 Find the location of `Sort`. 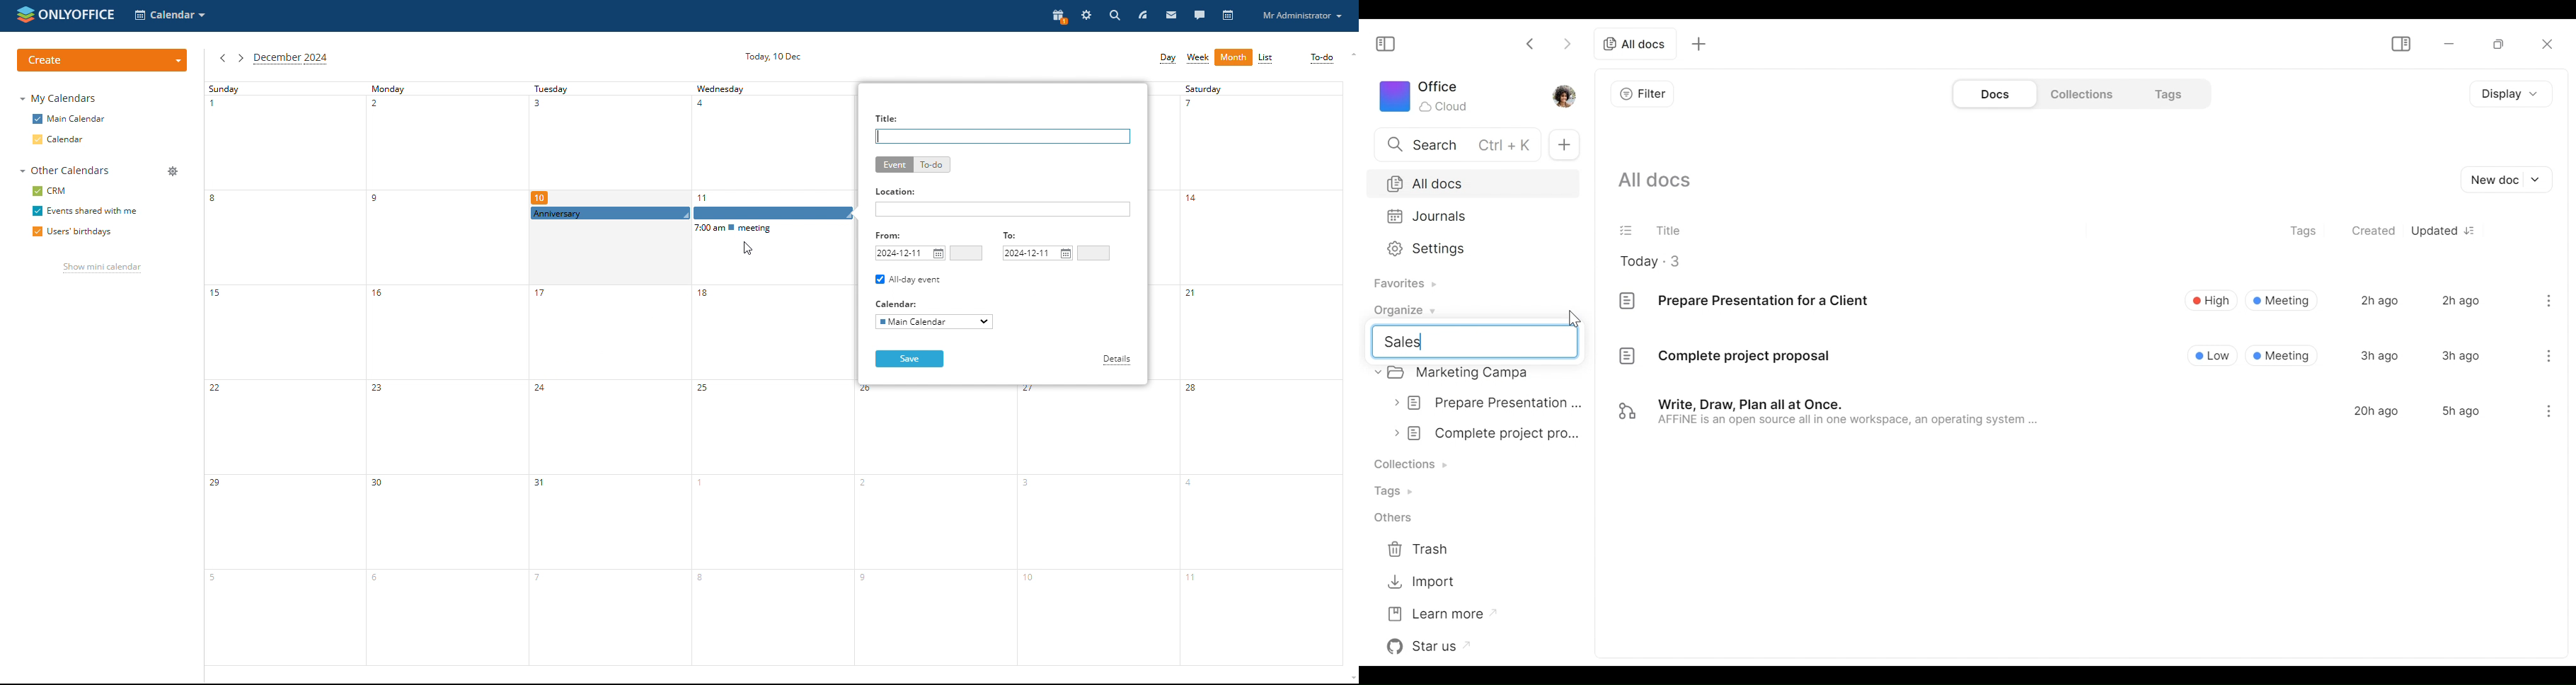

Sort is located at coordinates (2475, 230).